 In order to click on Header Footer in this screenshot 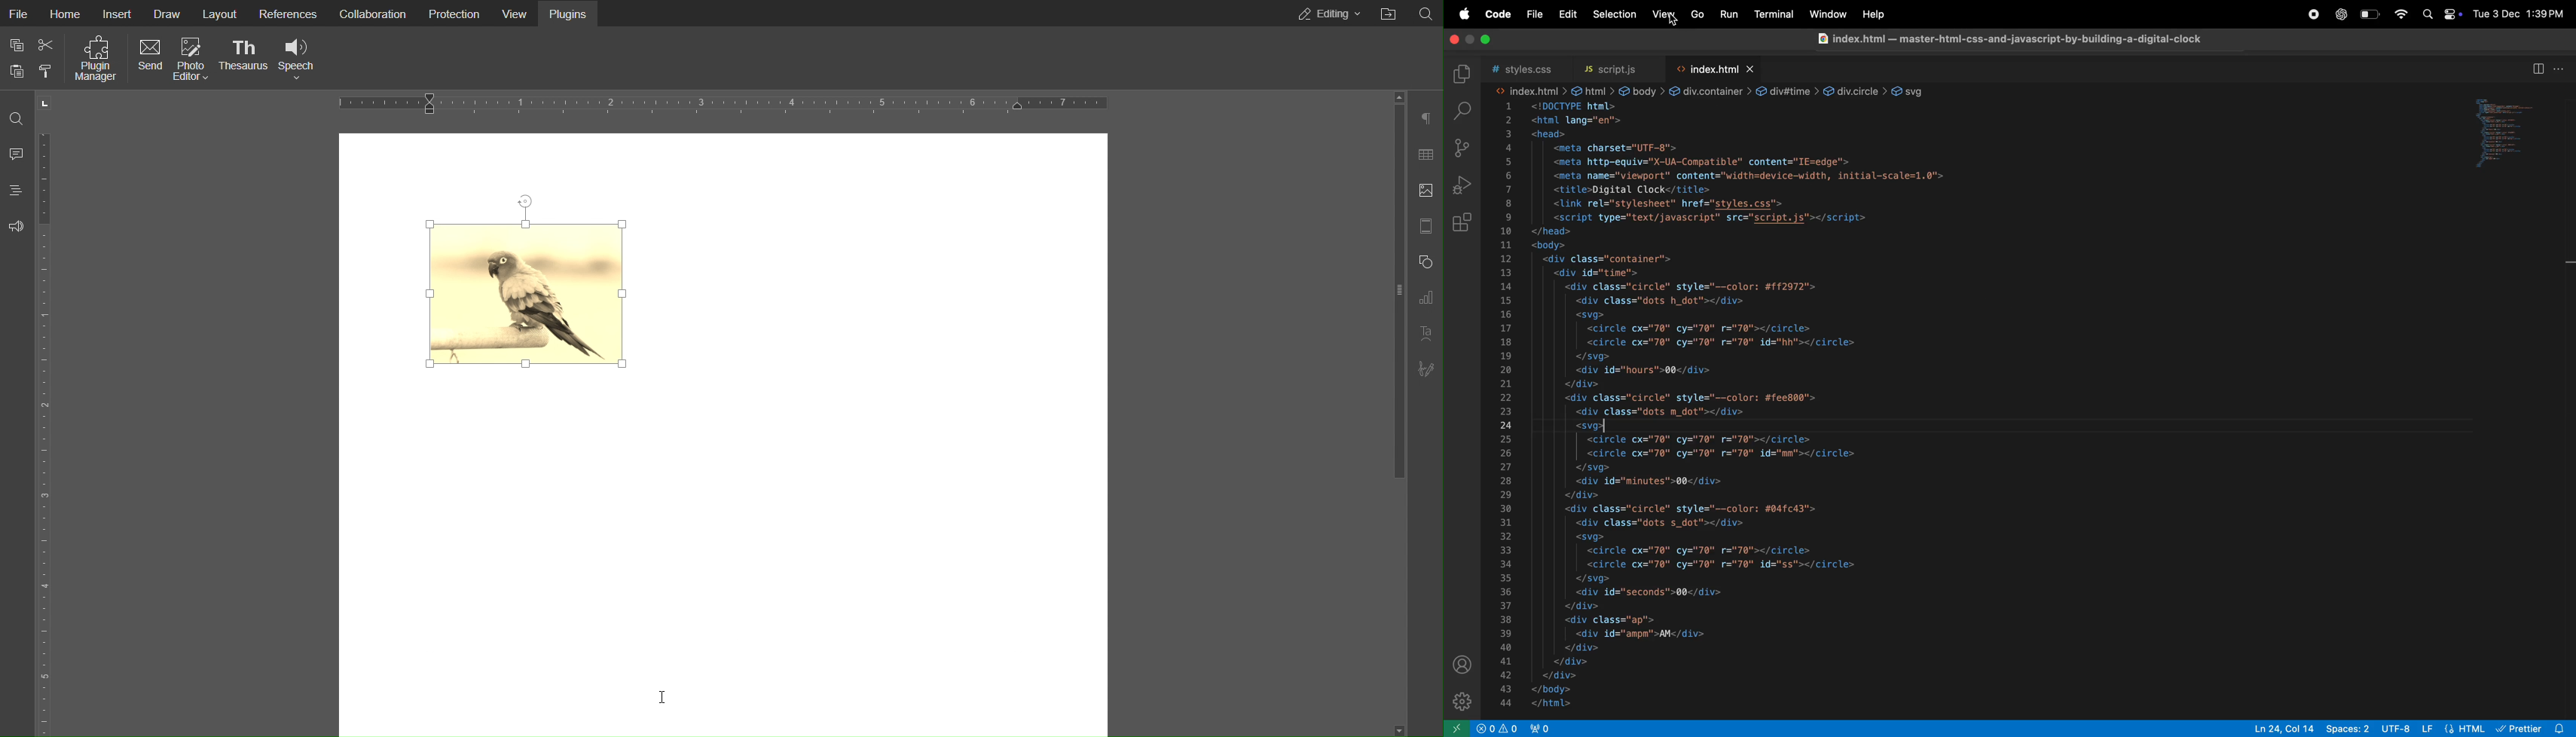, I will do `click(1429, 225)`.